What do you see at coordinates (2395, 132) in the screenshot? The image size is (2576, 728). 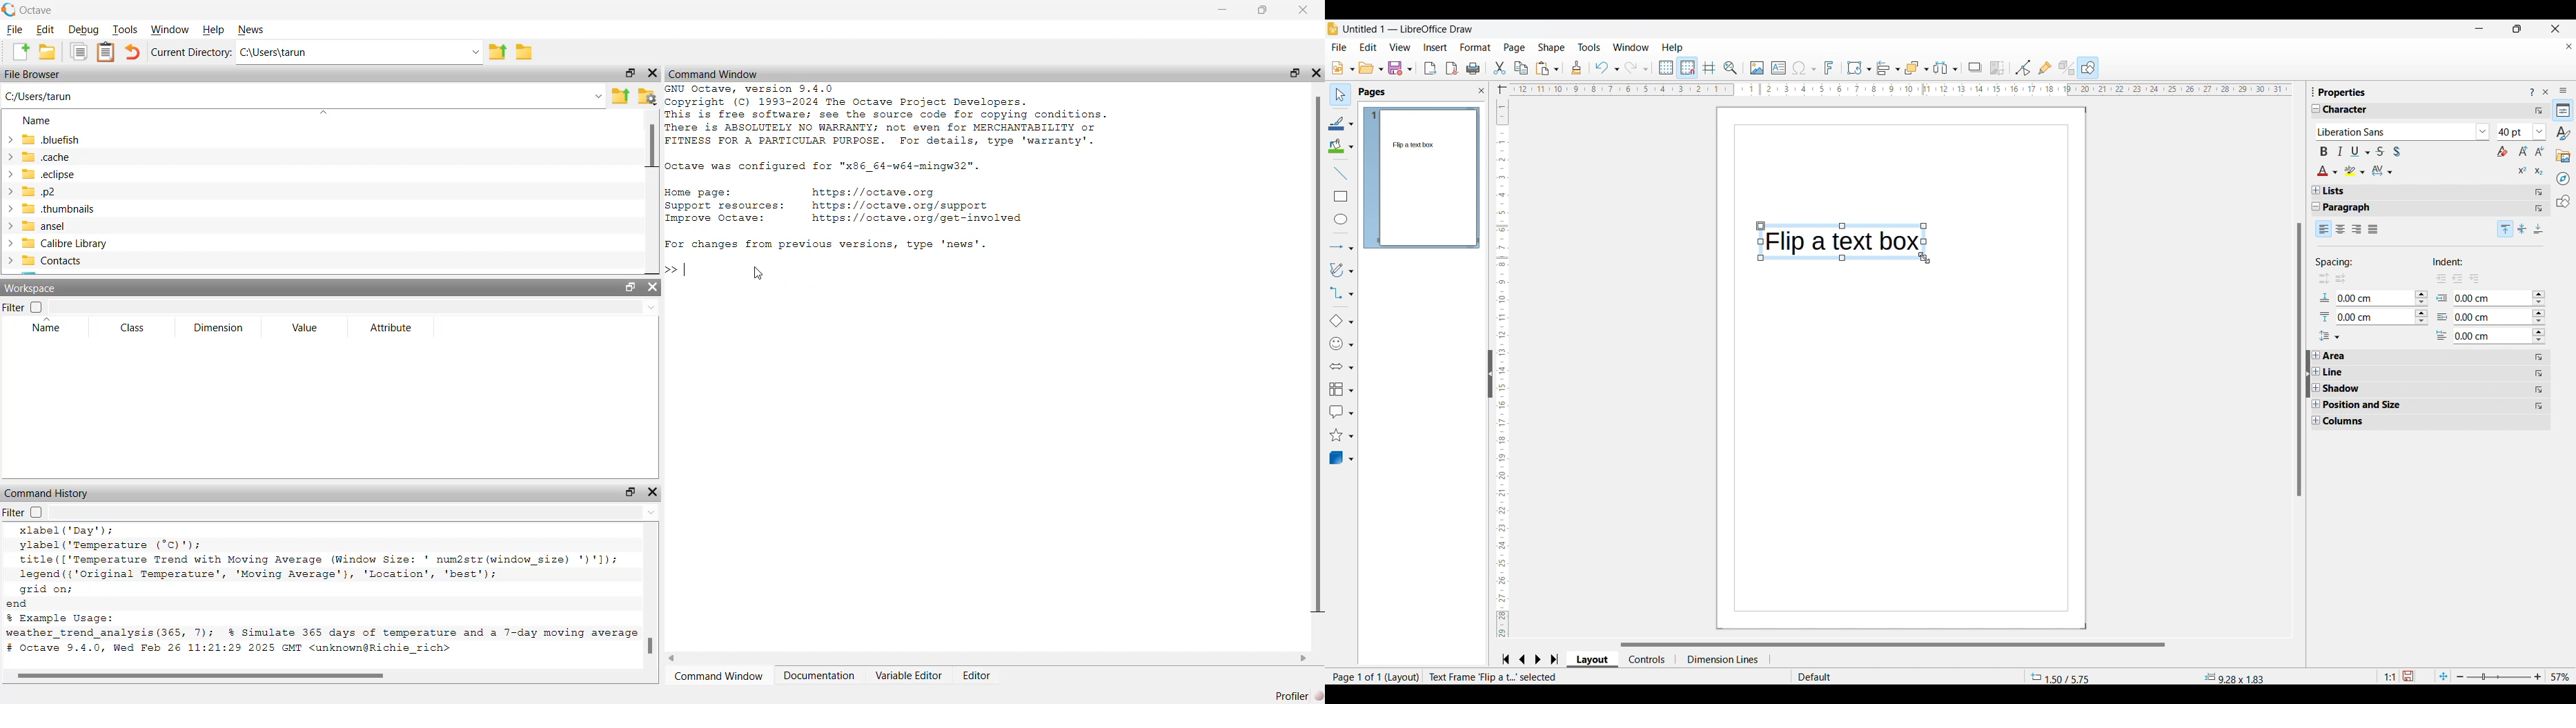 I see `Type in font options` at bounding box center [2395, 132].